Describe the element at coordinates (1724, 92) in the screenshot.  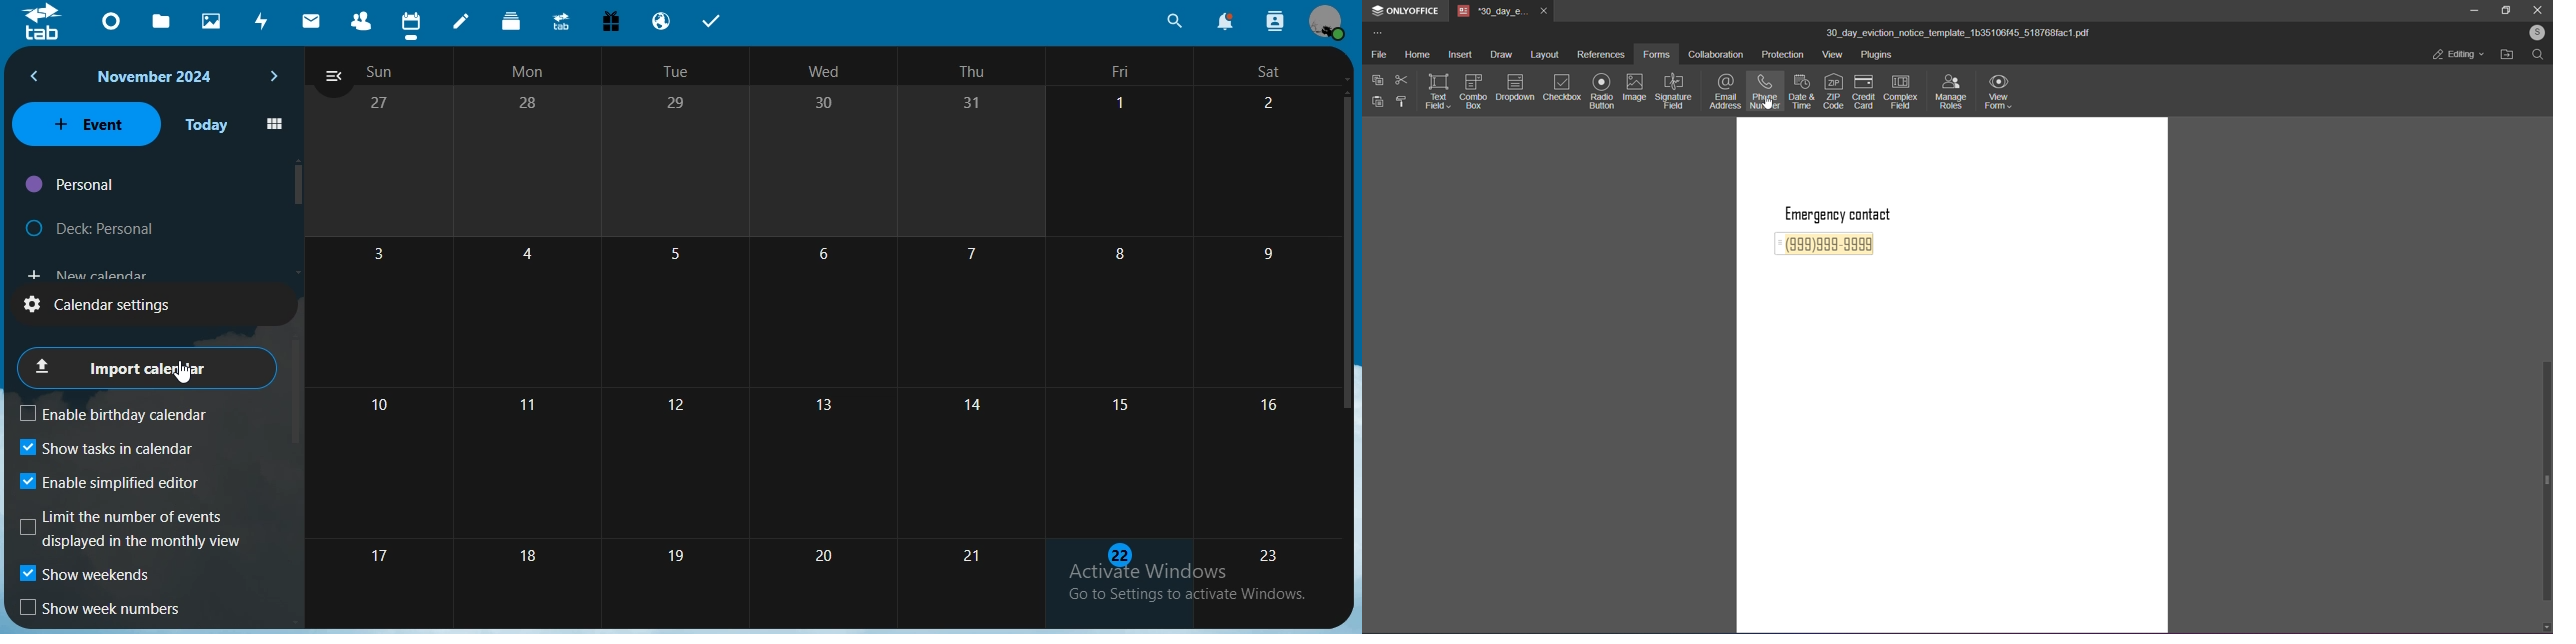
I see `email address` at that location.